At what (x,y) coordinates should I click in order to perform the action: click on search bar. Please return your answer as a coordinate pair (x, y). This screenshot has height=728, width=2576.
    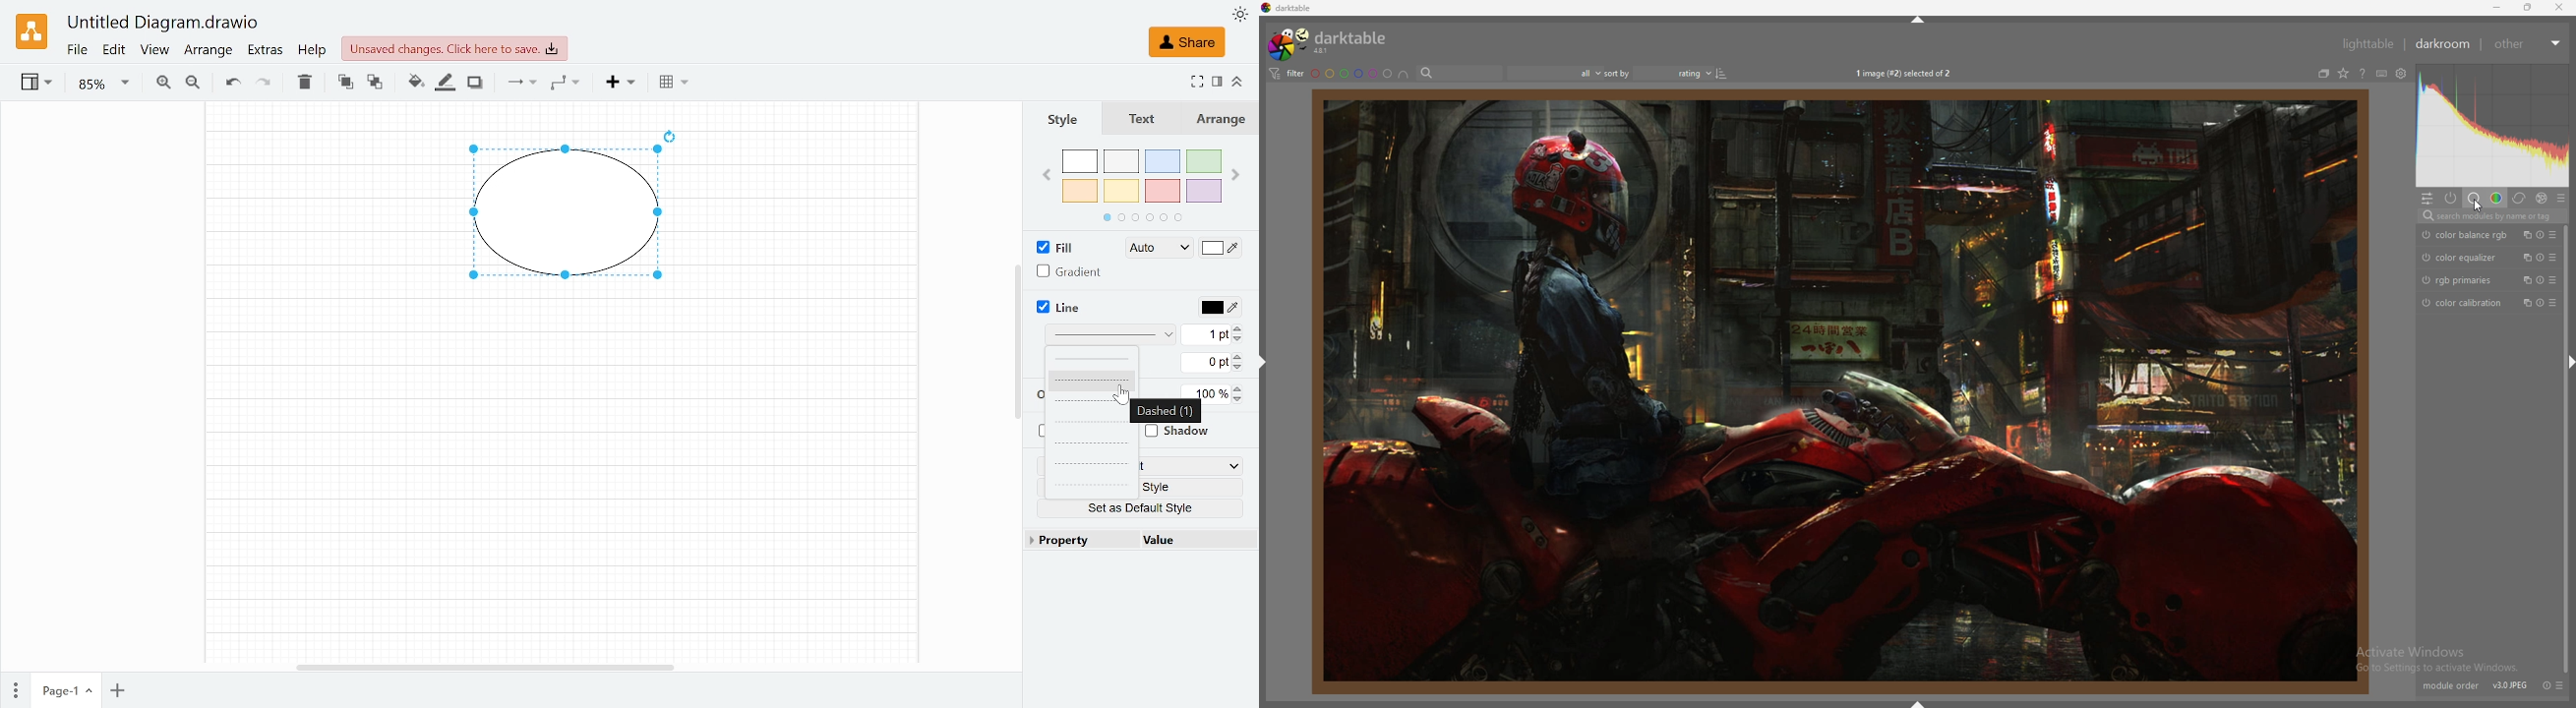
    Looking at the image, I should click on (1459, 73).